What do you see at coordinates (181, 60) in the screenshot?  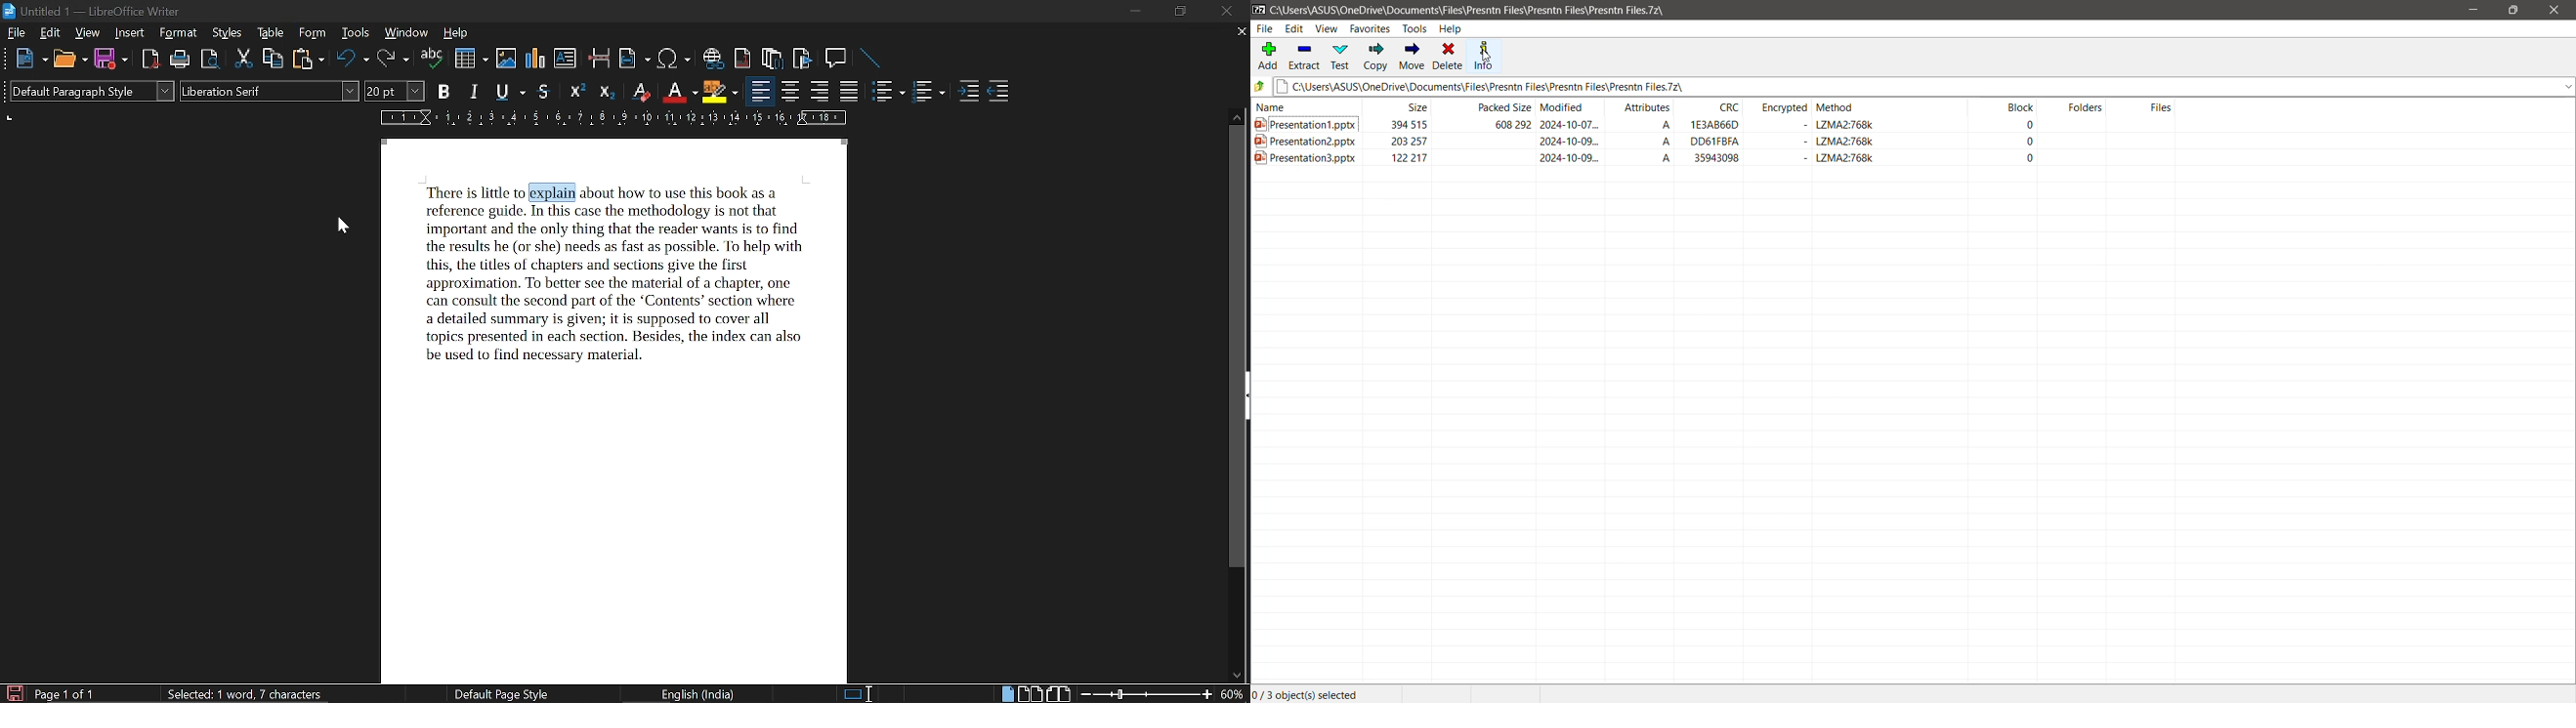 I see `print` at bounding box center [181, 60].